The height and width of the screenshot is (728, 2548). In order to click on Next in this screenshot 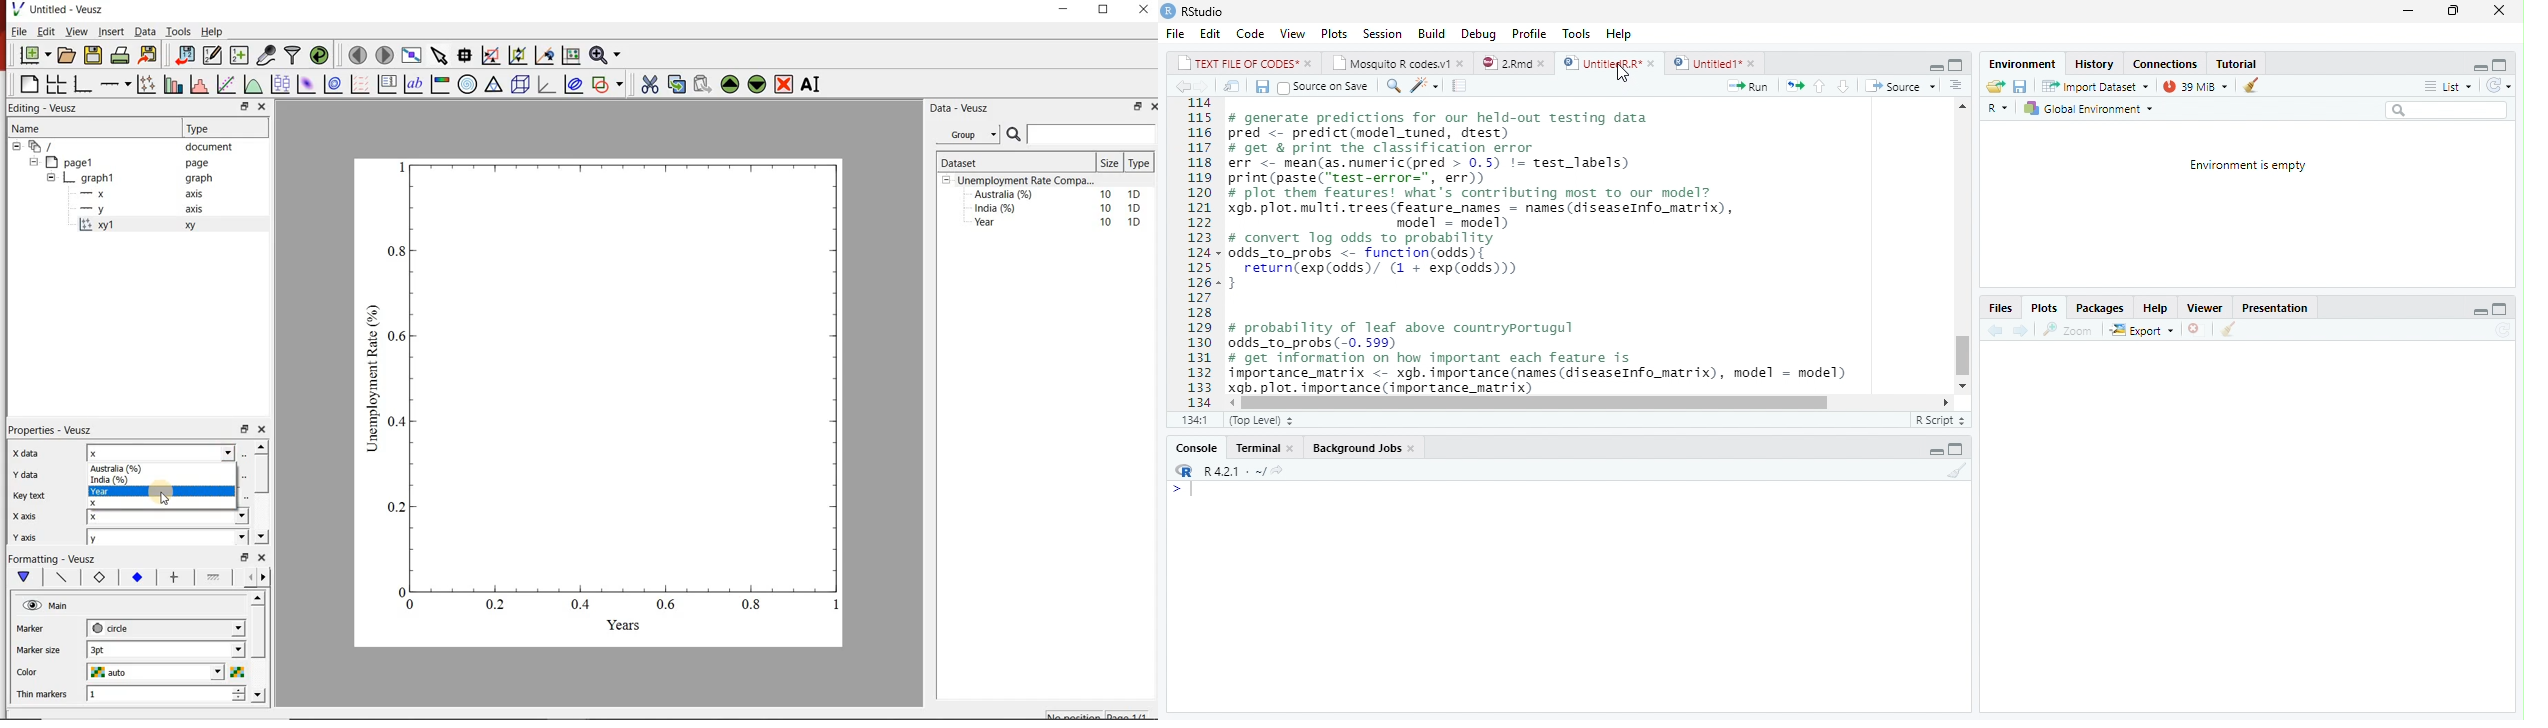, I will do `click(1207, 86)`.